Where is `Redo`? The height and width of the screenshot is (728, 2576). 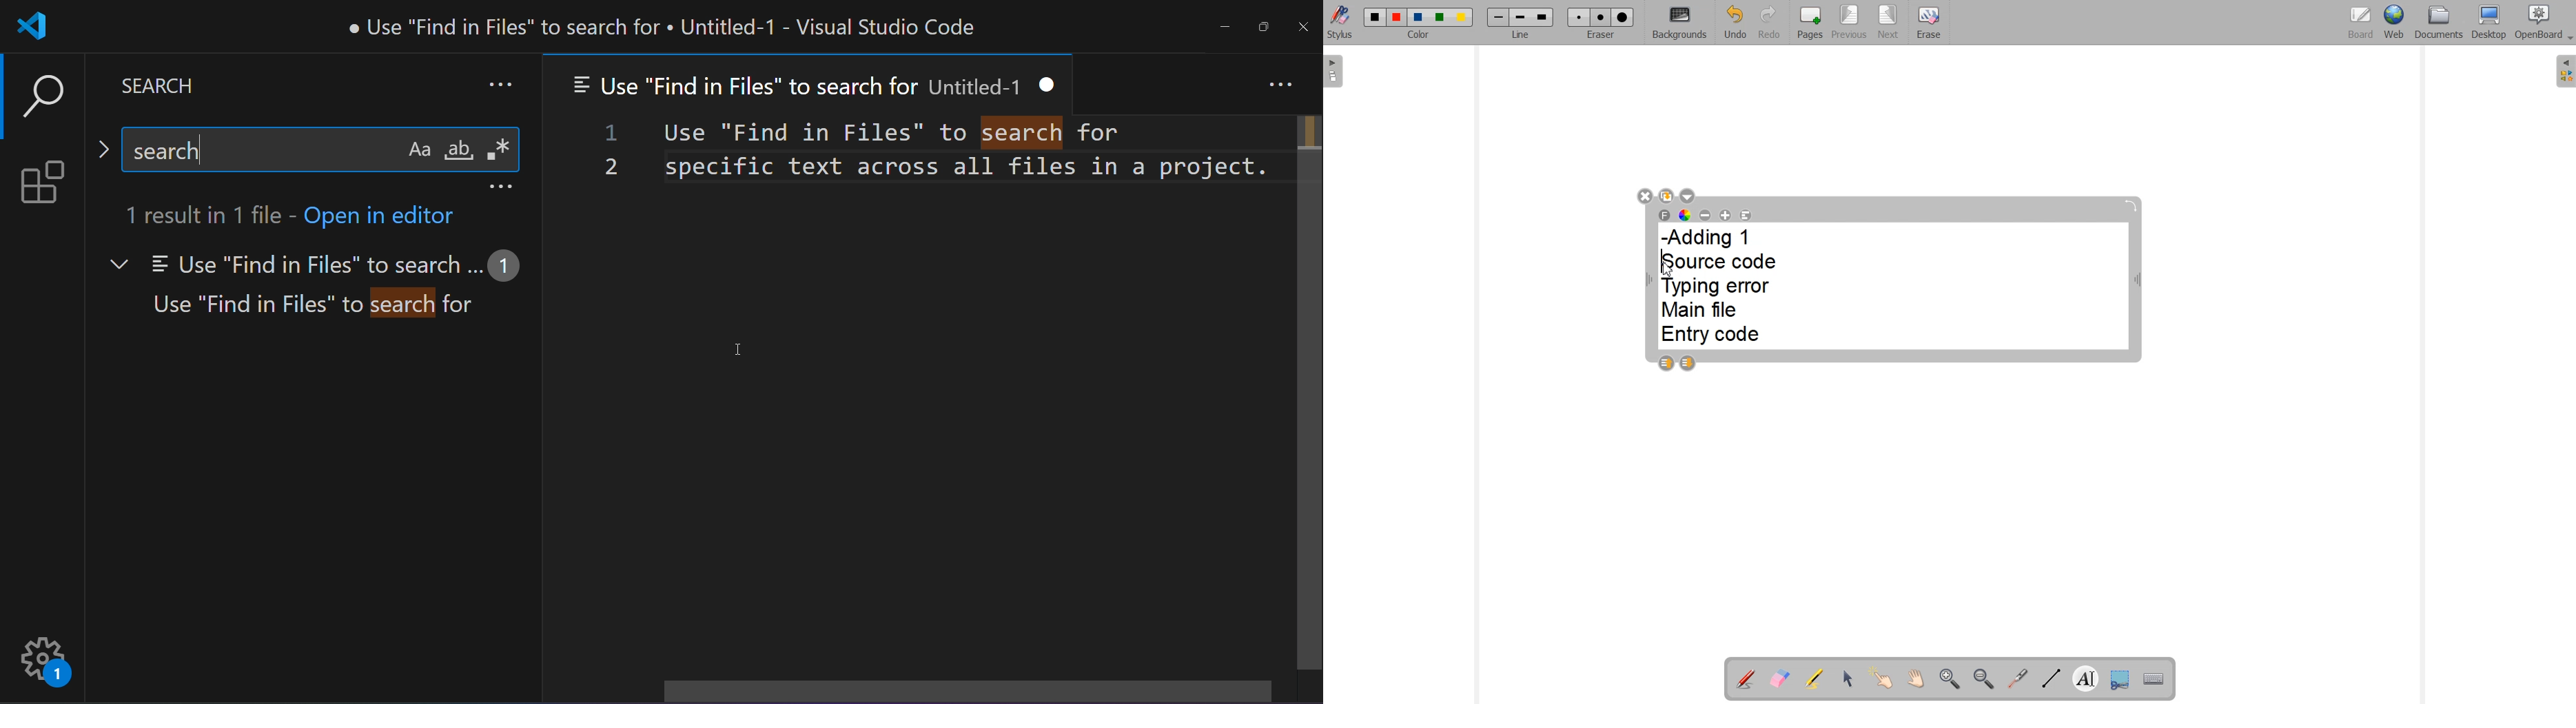 Redo is located at coordinates (1767, 22).